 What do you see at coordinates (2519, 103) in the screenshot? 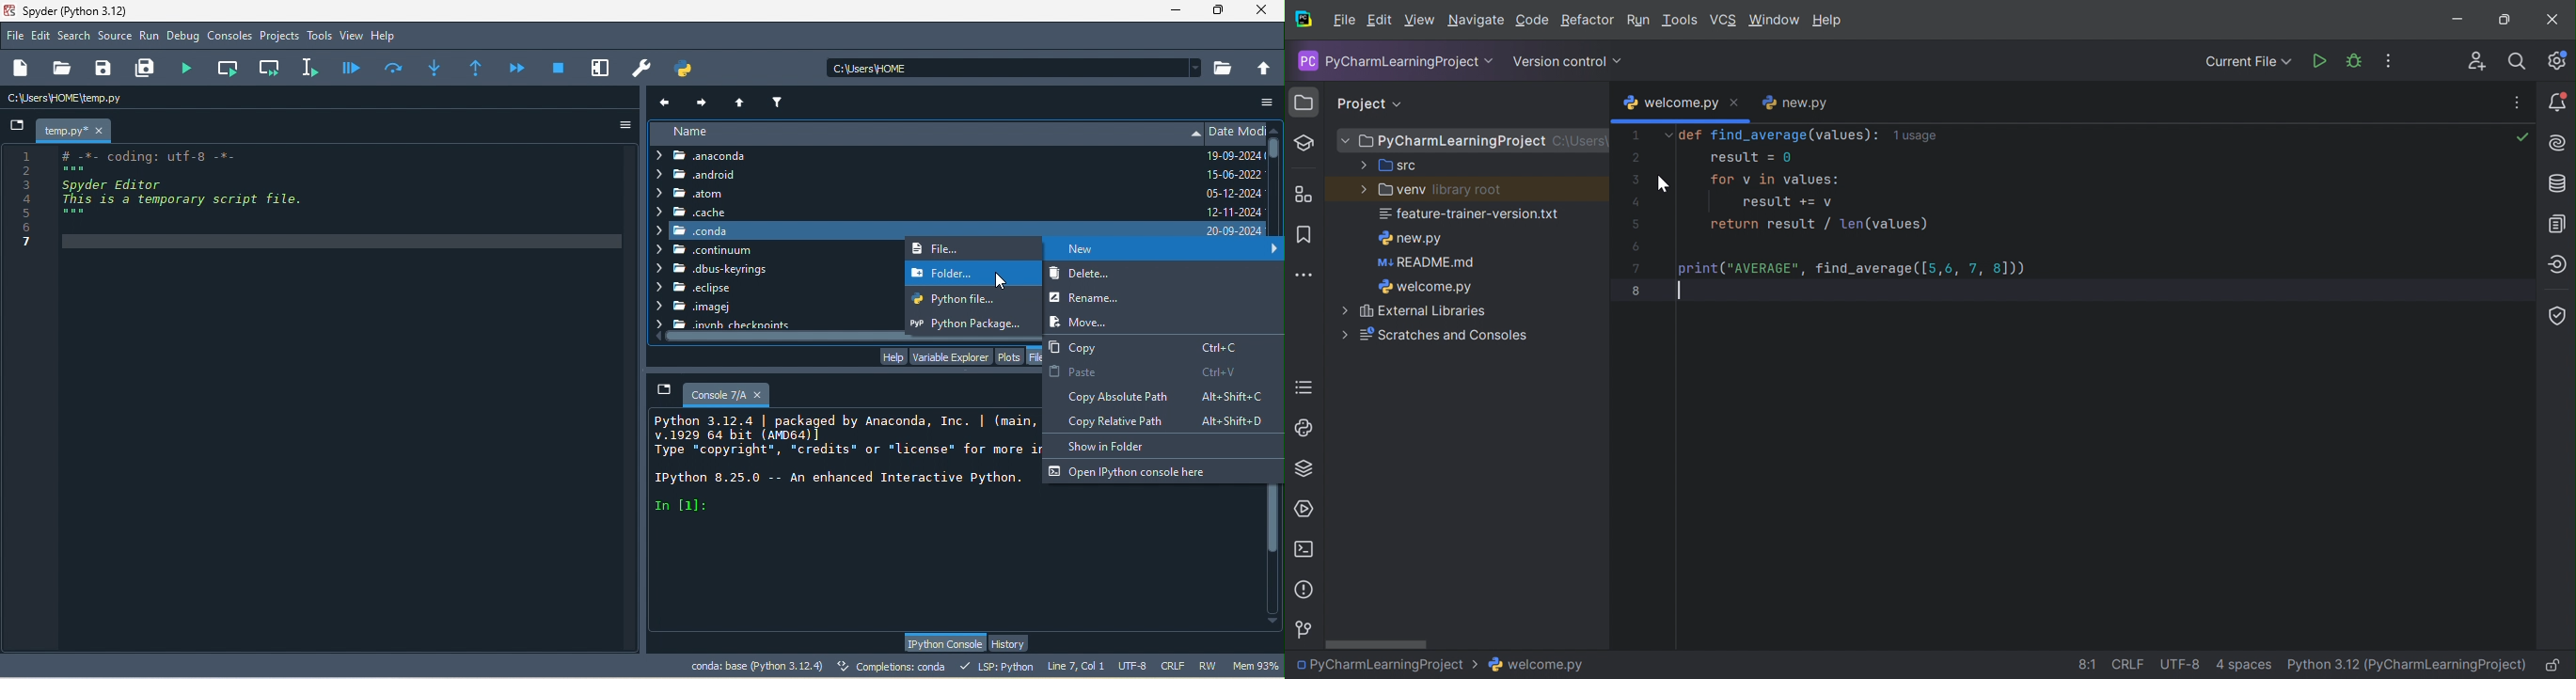
I see `Recent Files, Tab Actions and More` at bounding box center [2519, 103].